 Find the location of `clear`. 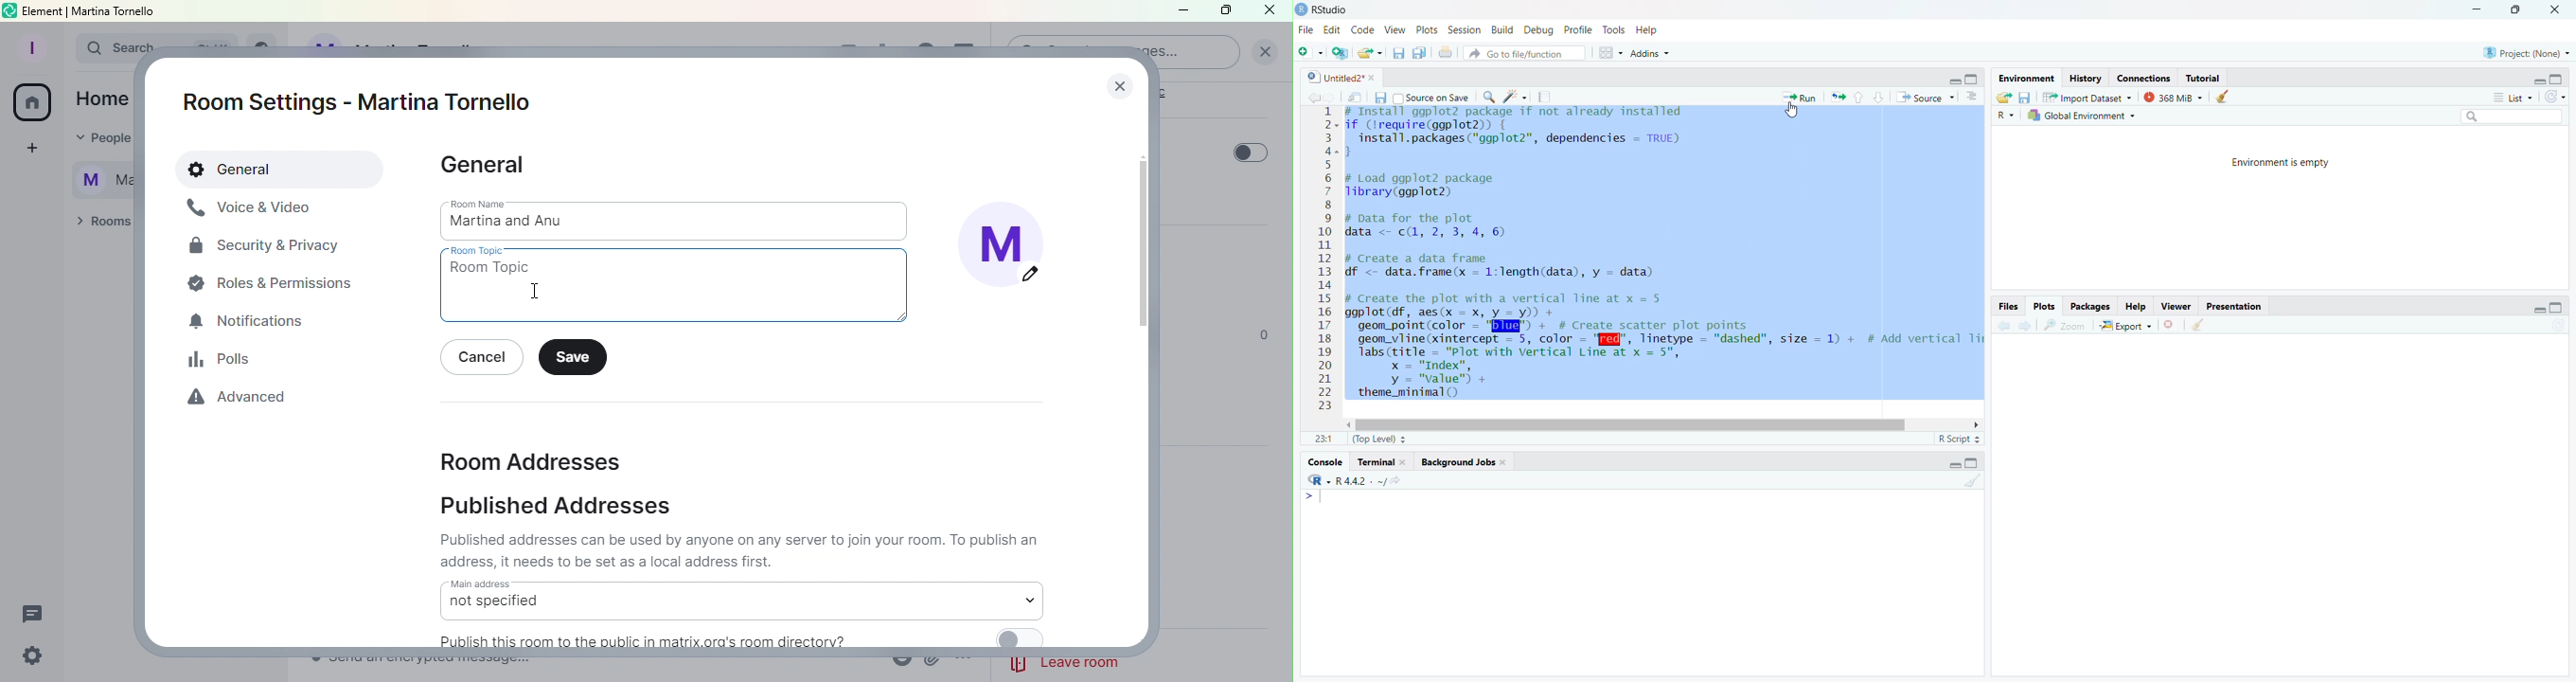

clear is located at coordinates (2225, 97).